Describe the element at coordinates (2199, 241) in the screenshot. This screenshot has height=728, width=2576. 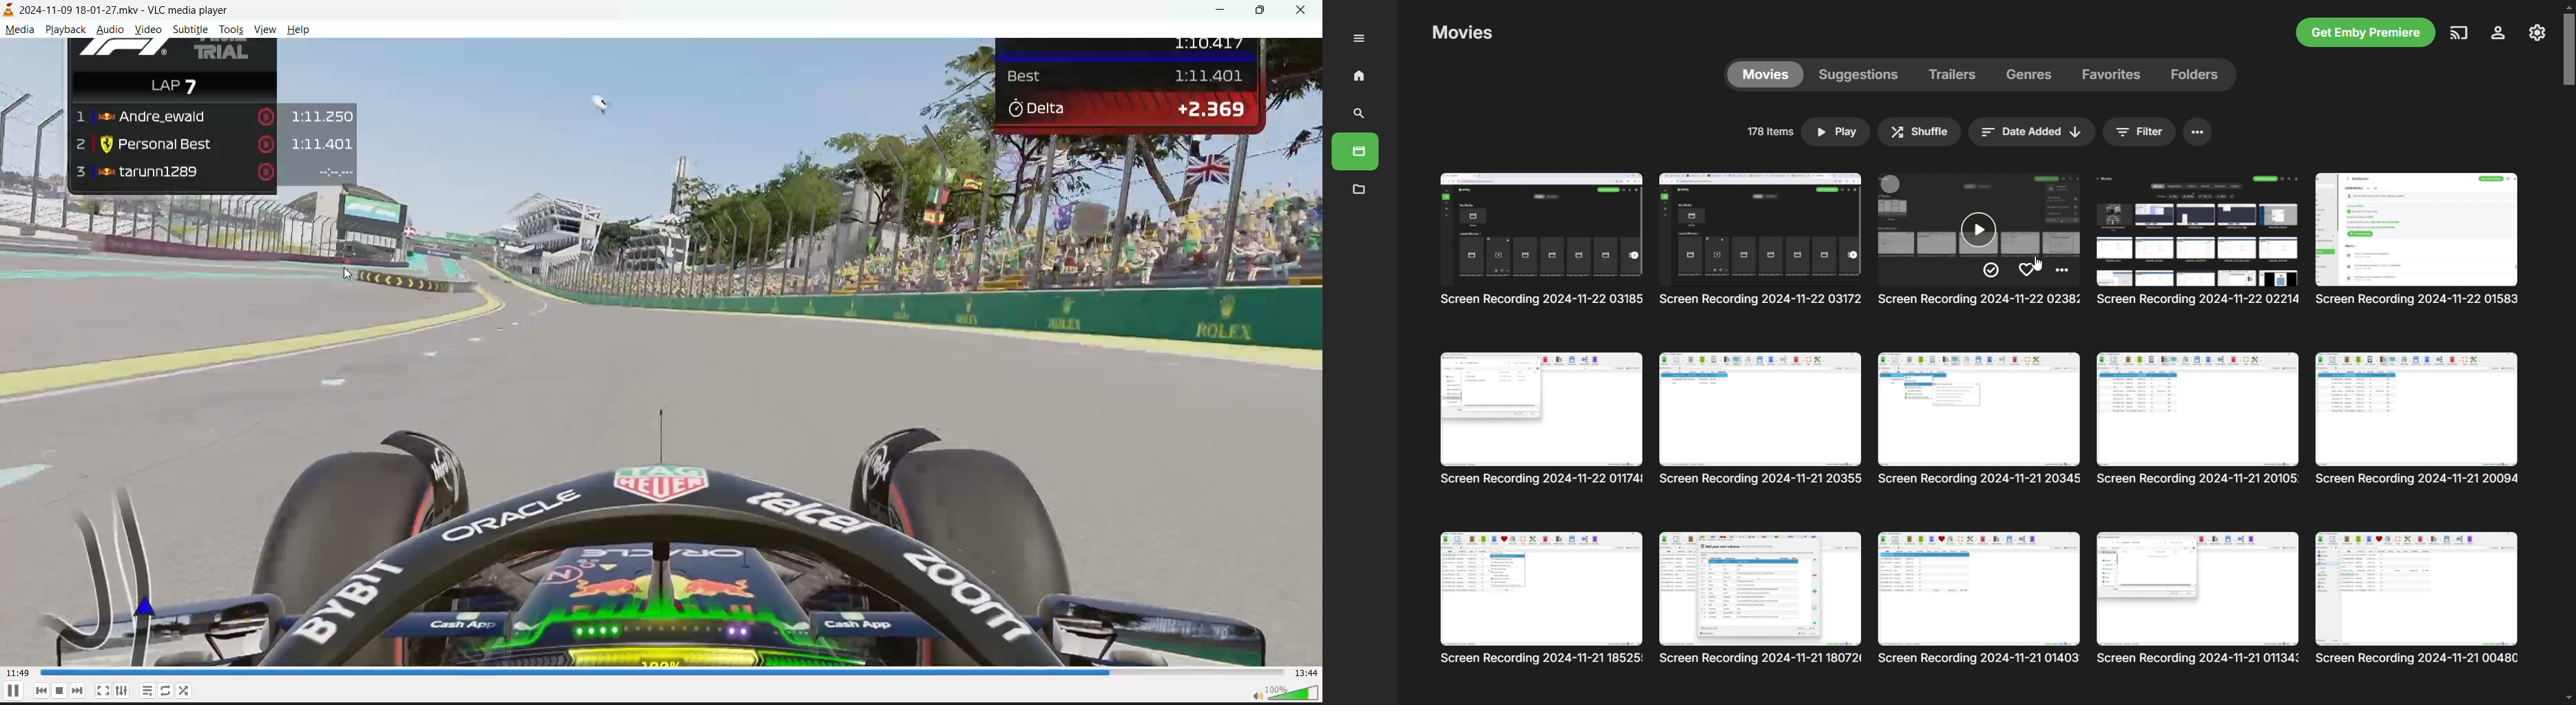
I see `` at that location.